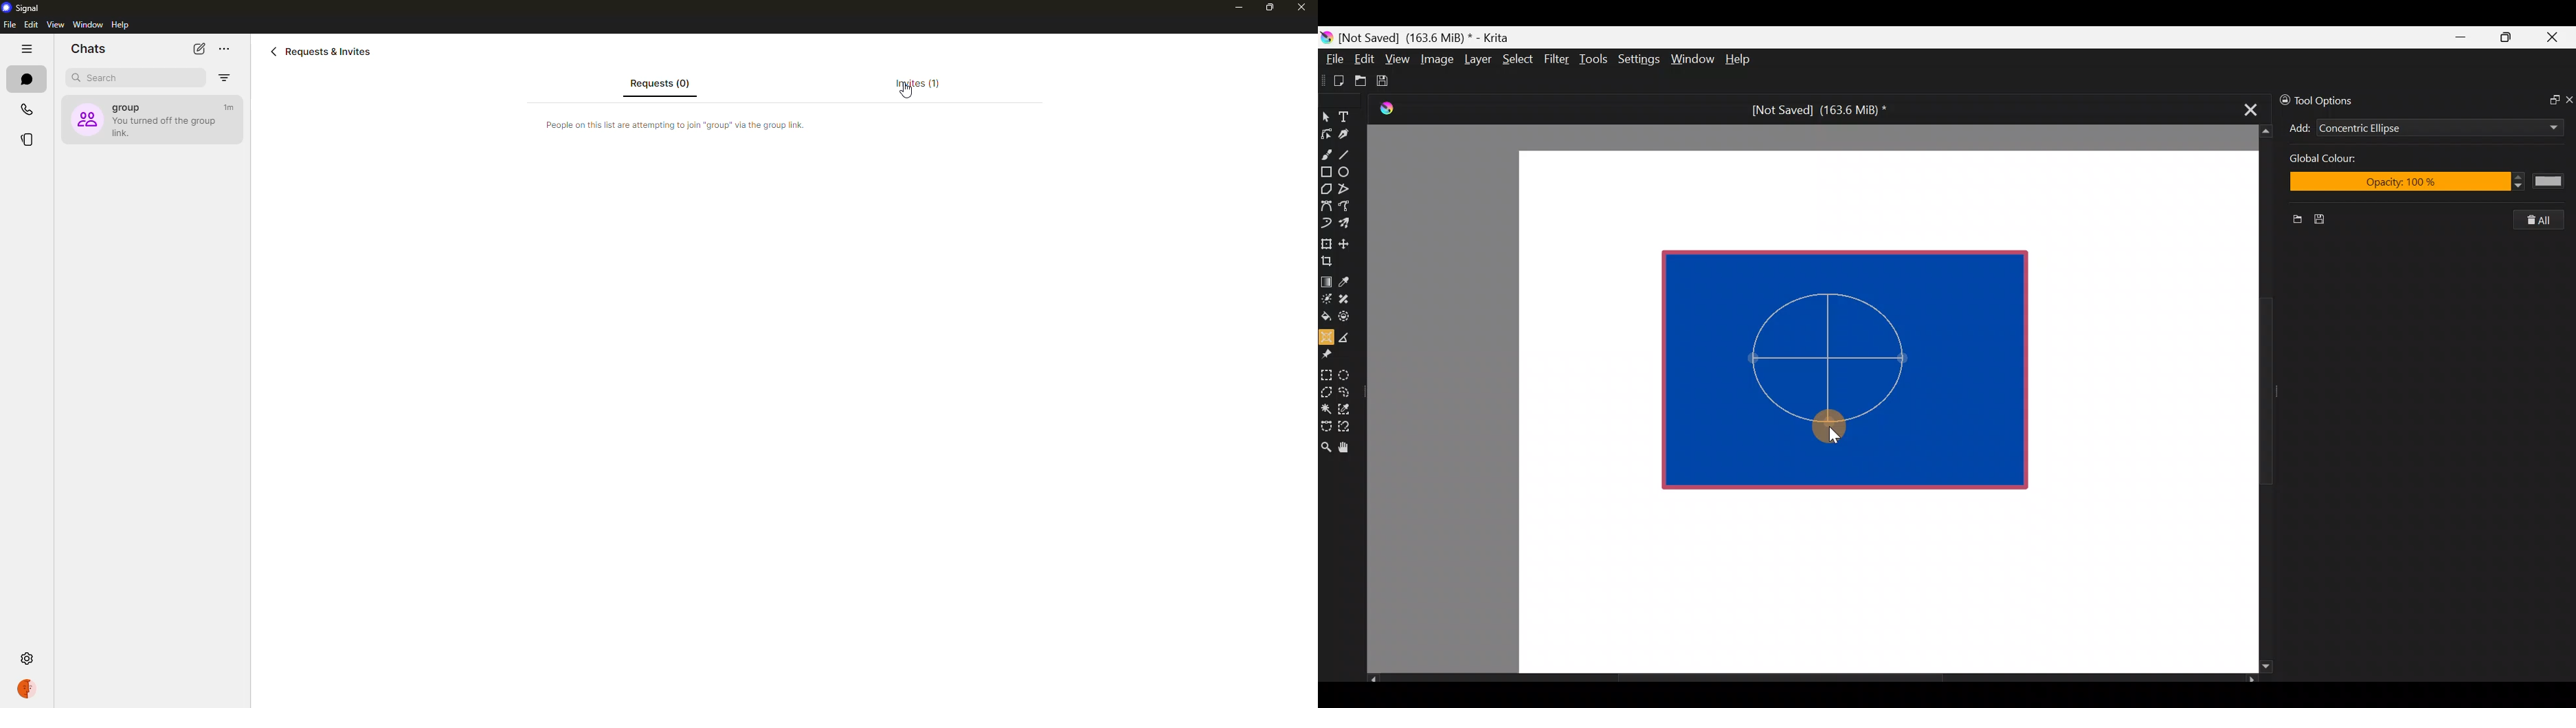  Describe the element at coordinates (1837, 372) in the screenshot. I see `Concentric circle drawn on canvas` at that location.